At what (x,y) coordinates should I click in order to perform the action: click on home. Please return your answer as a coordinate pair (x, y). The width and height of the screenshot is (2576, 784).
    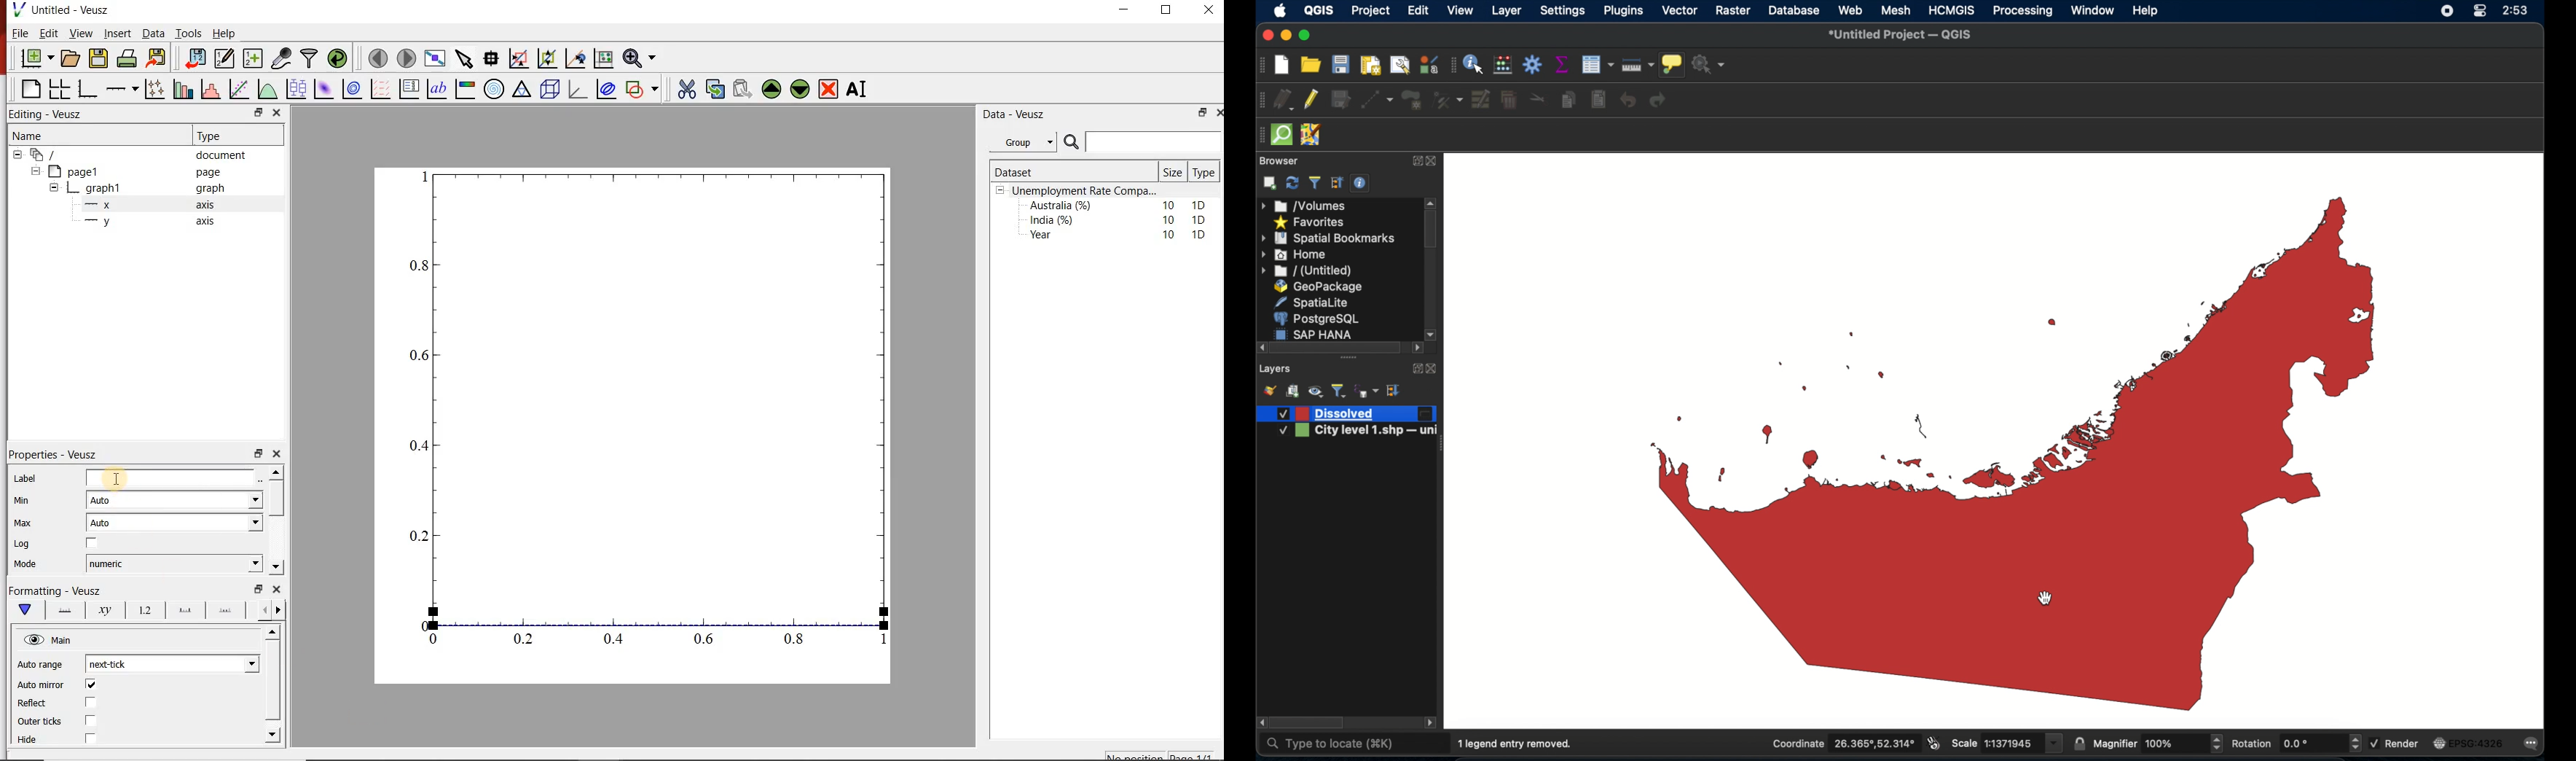
    Looking at the image, I should click on (1296, 254).